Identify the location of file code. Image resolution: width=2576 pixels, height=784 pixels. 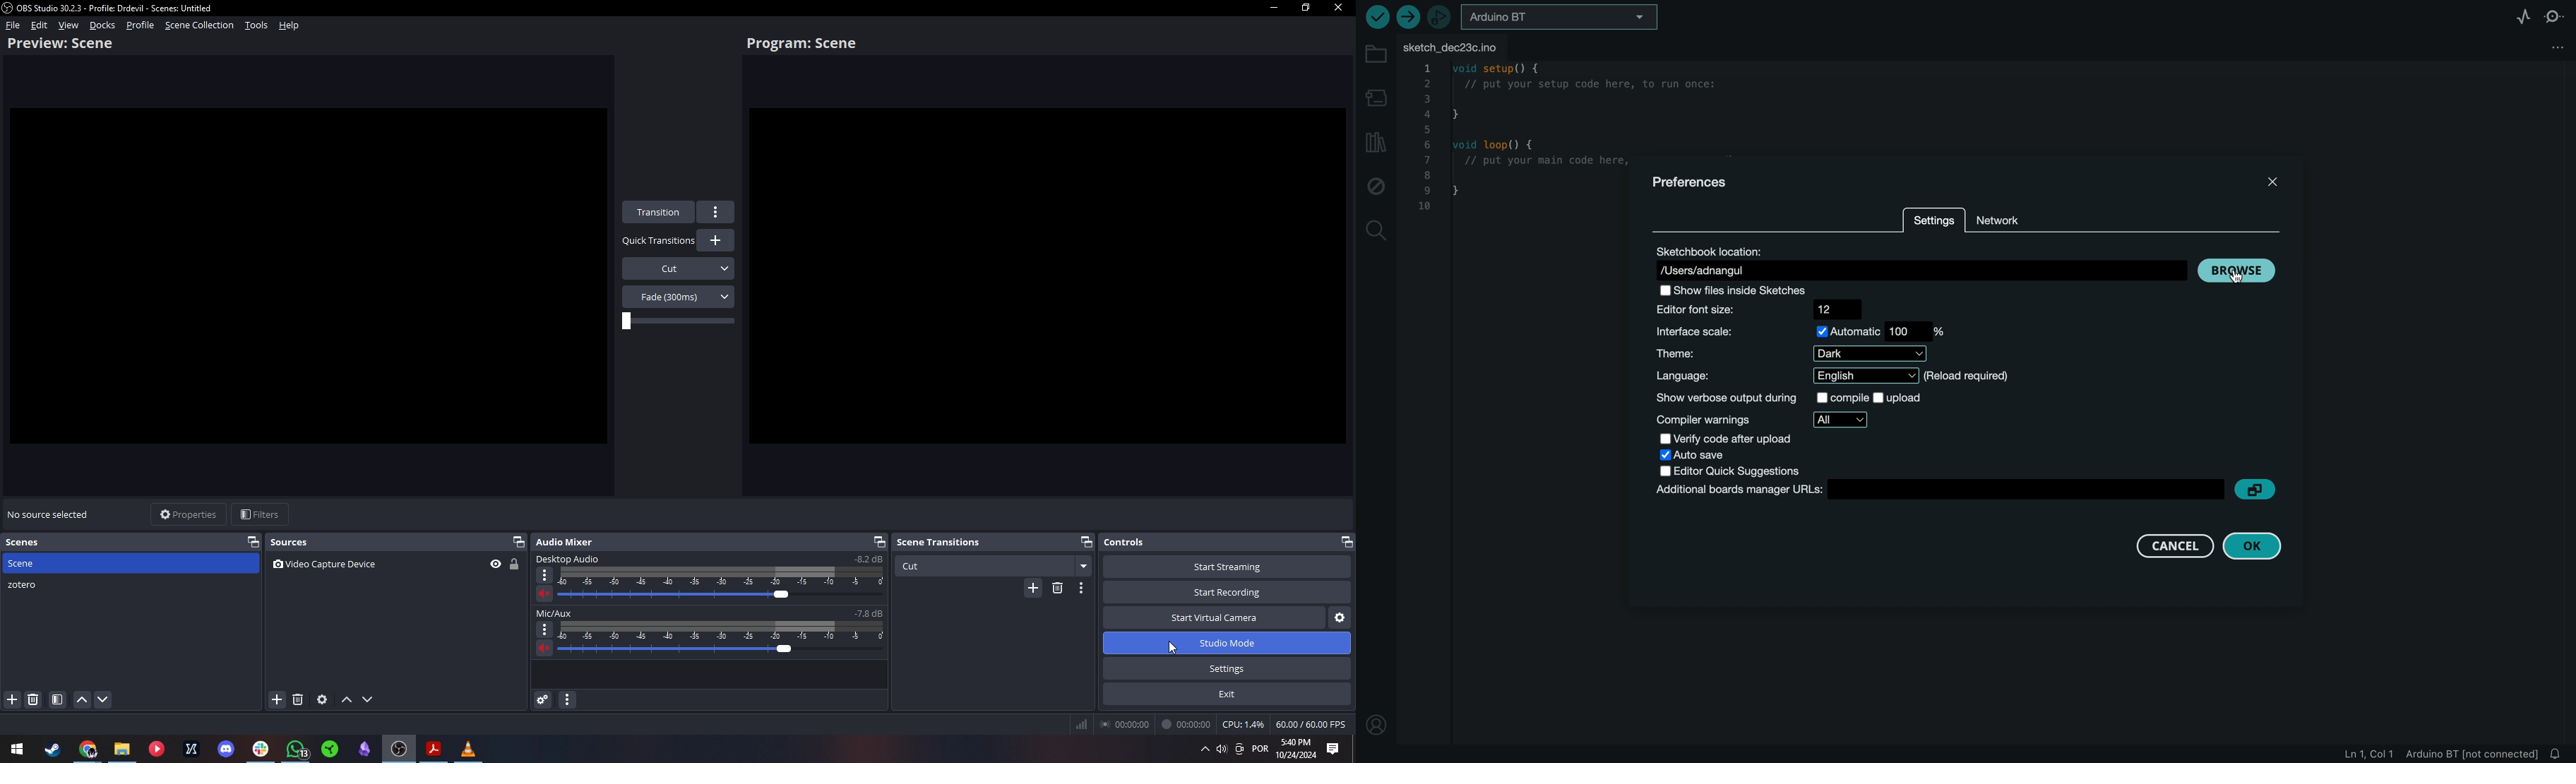
(1522, 203).